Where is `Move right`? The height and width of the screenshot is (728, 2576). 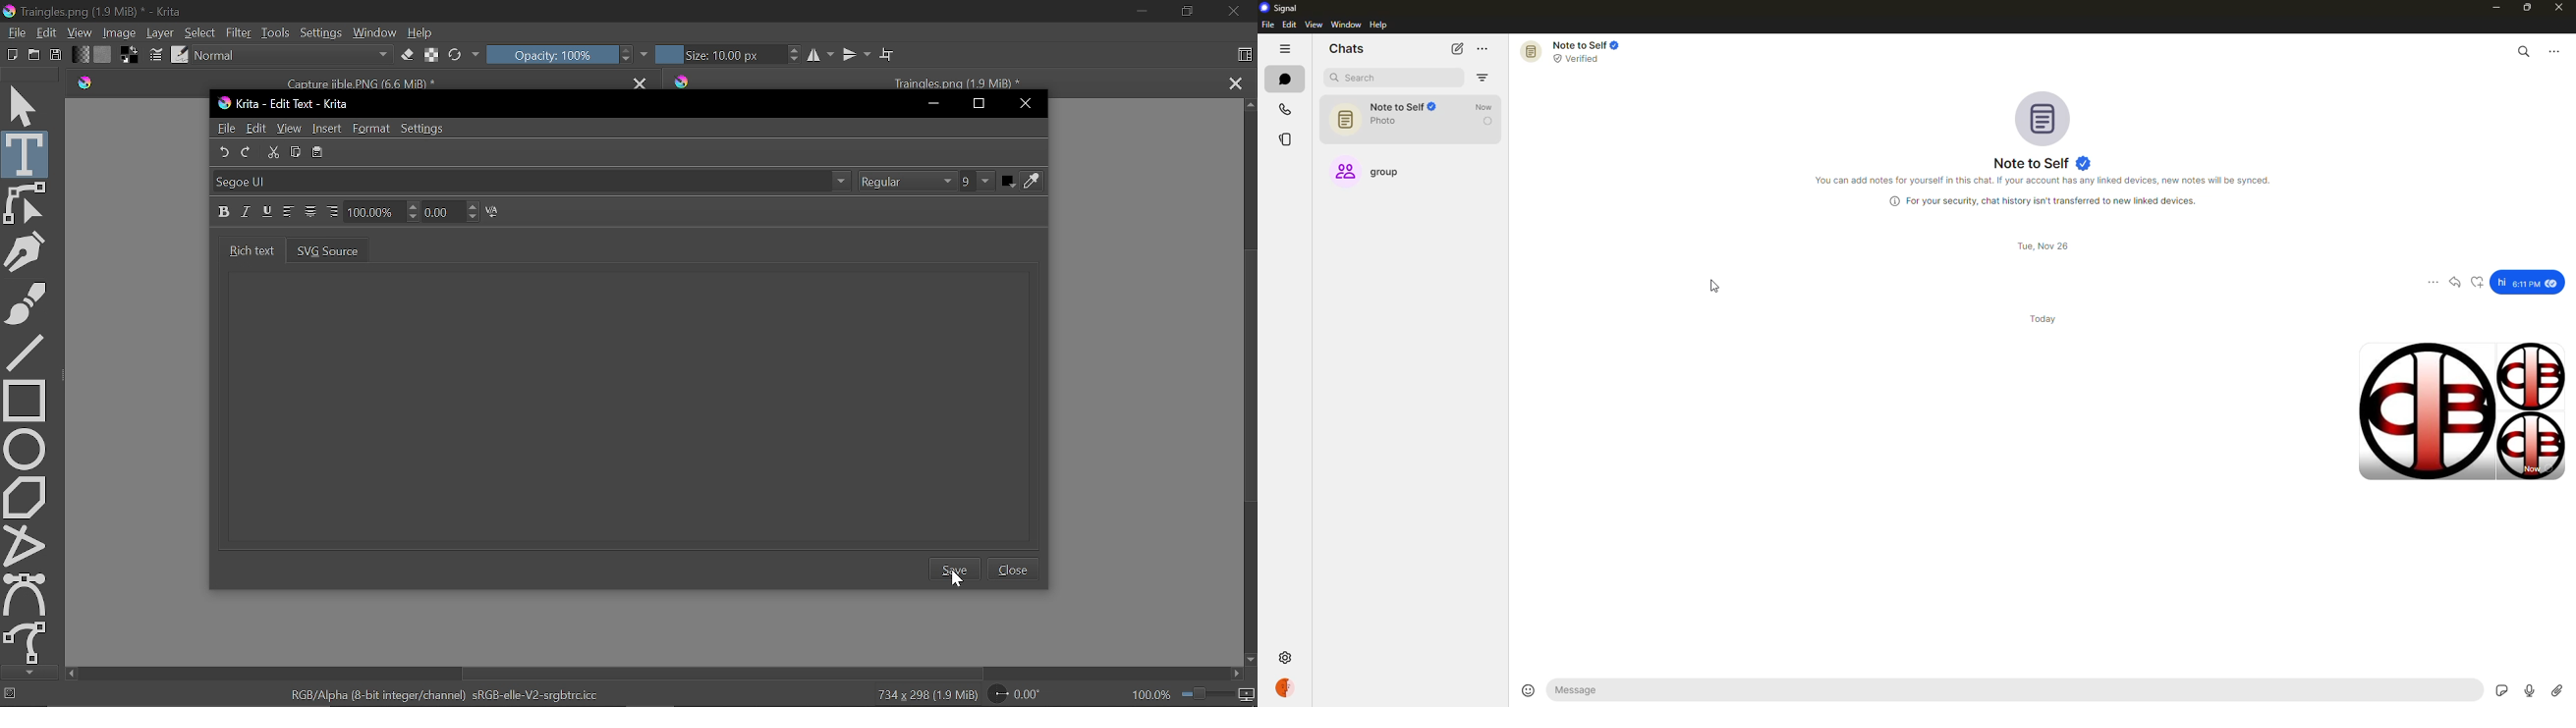 Move right is located at coordinates (1239, 675).